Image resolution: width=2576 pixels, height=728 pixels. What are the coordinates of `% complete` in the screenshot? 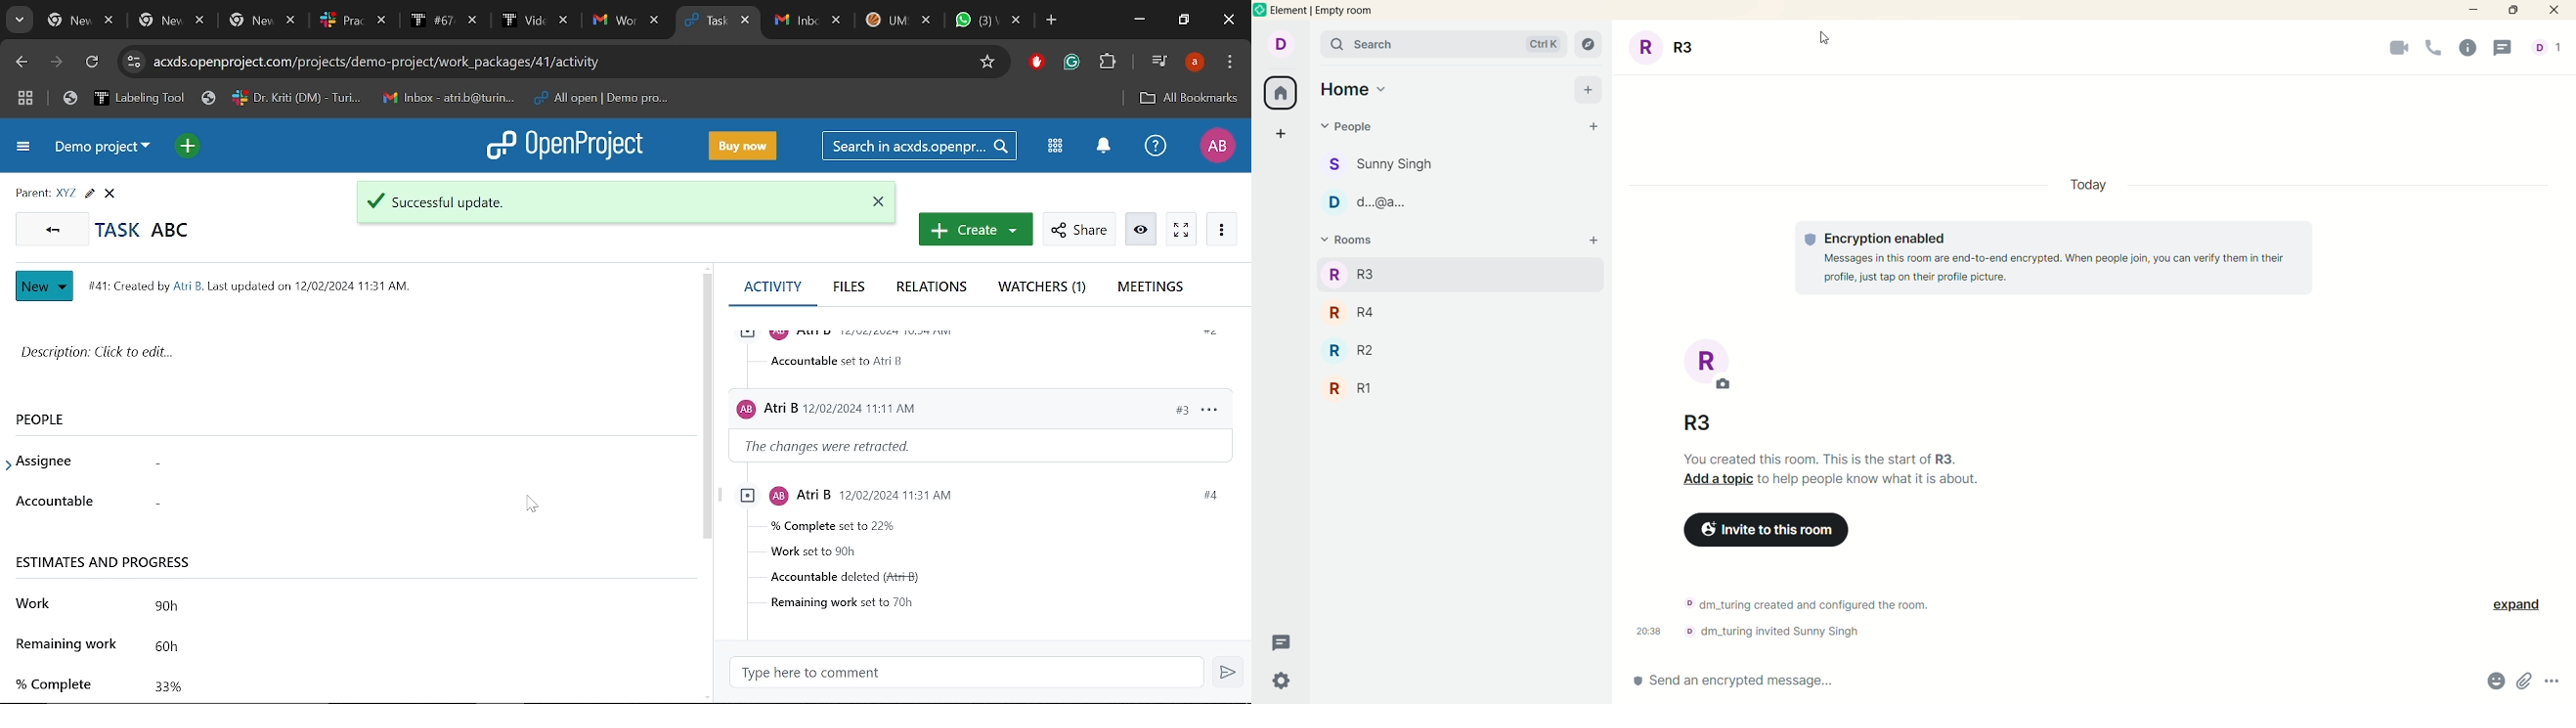 It's located at (52, 681).